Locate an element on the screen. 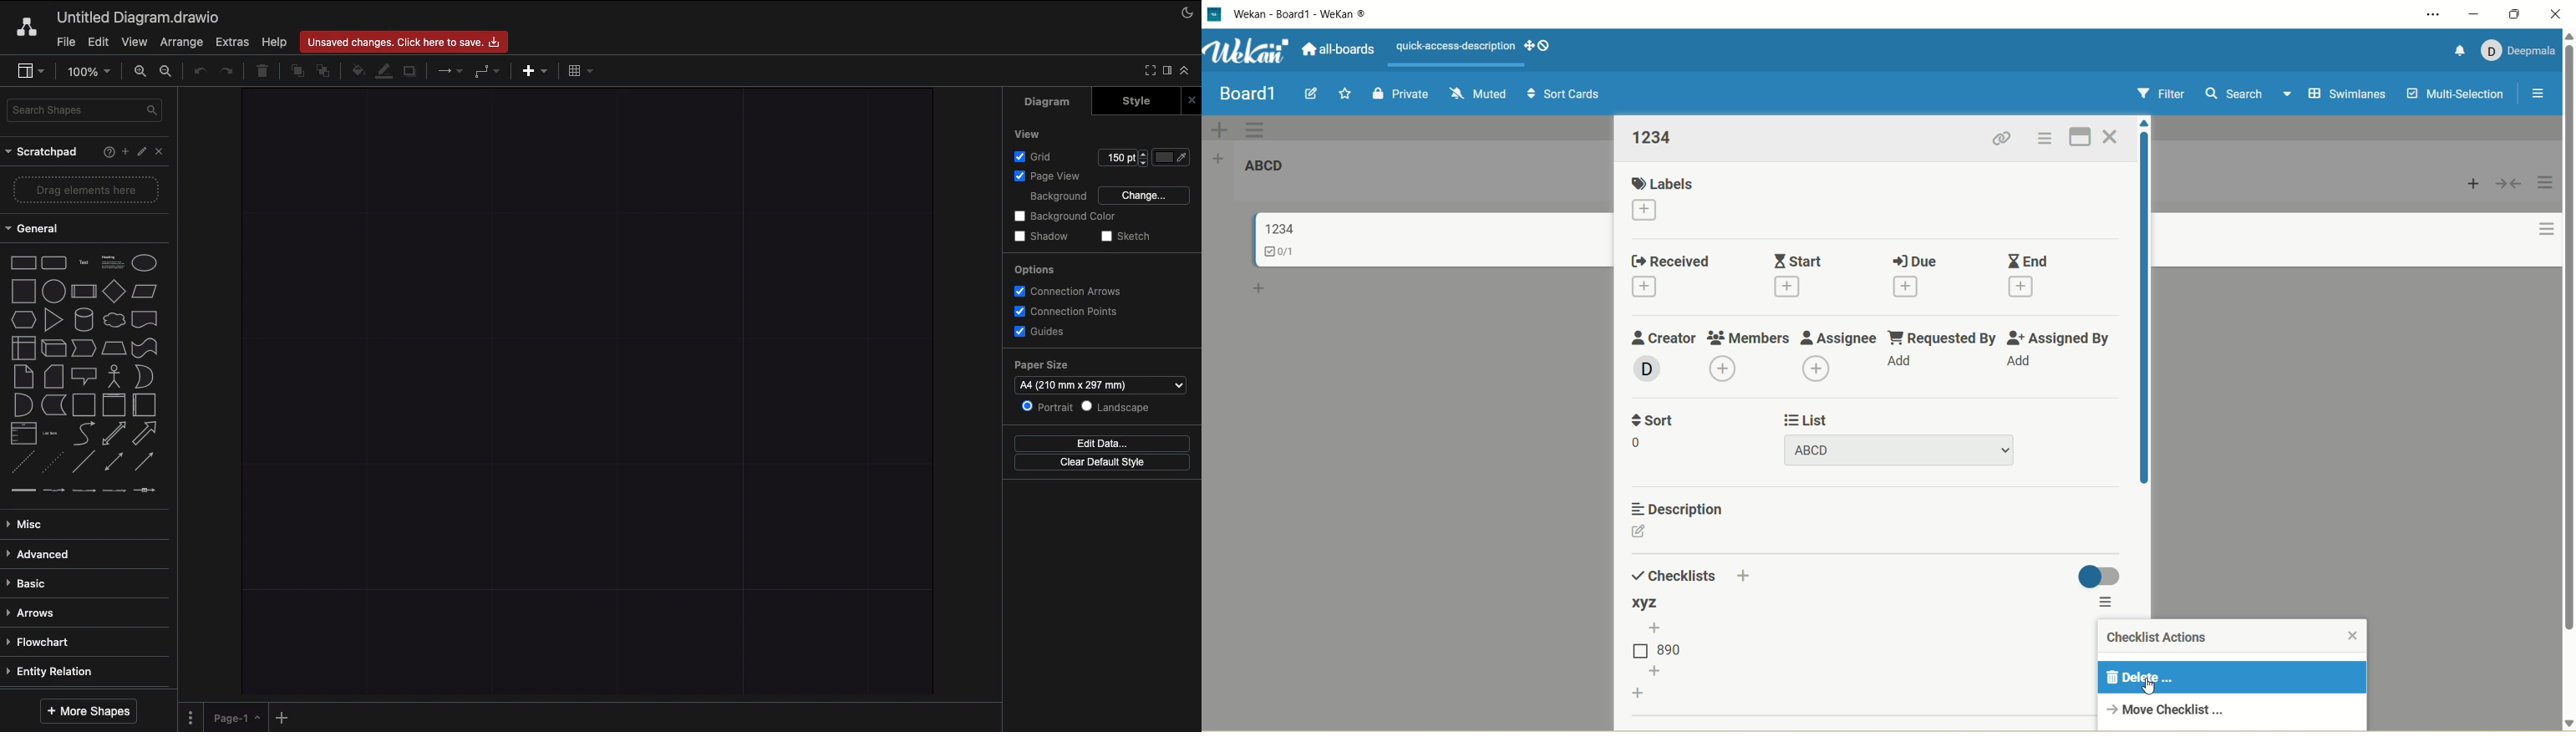 Image resolution: width=2576 pixels, height=756 pixels. Change is located at coordinates (1145, 196).